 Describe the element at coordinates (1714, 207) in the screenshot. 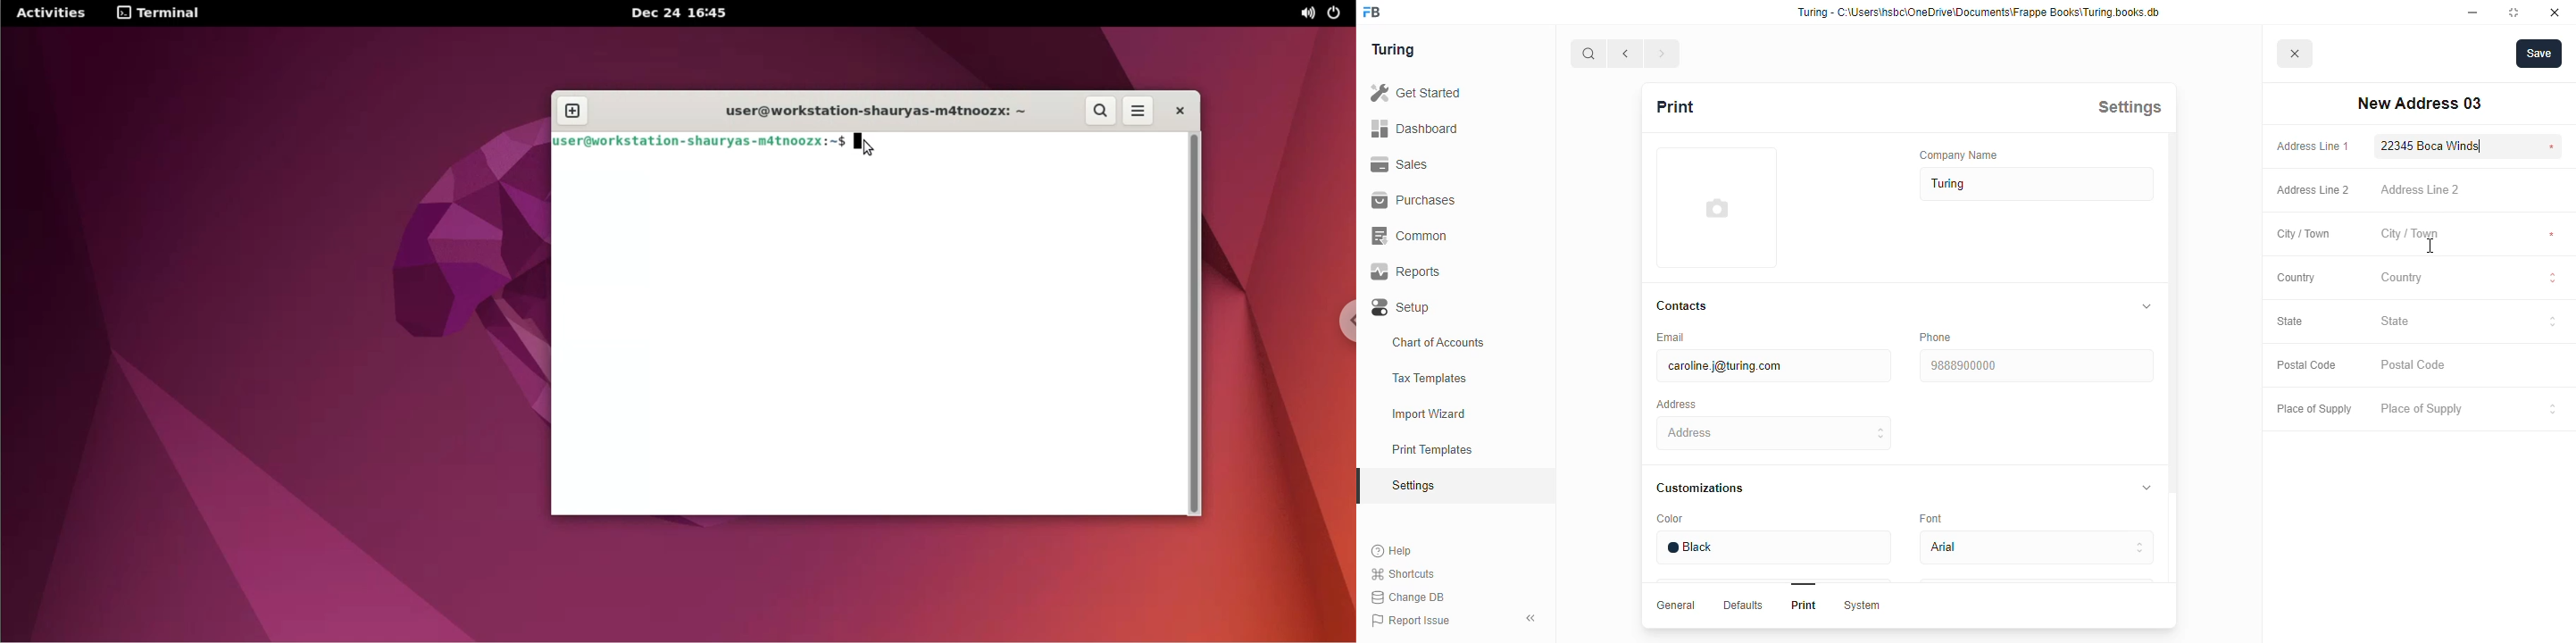

I see `image input field` at that location.